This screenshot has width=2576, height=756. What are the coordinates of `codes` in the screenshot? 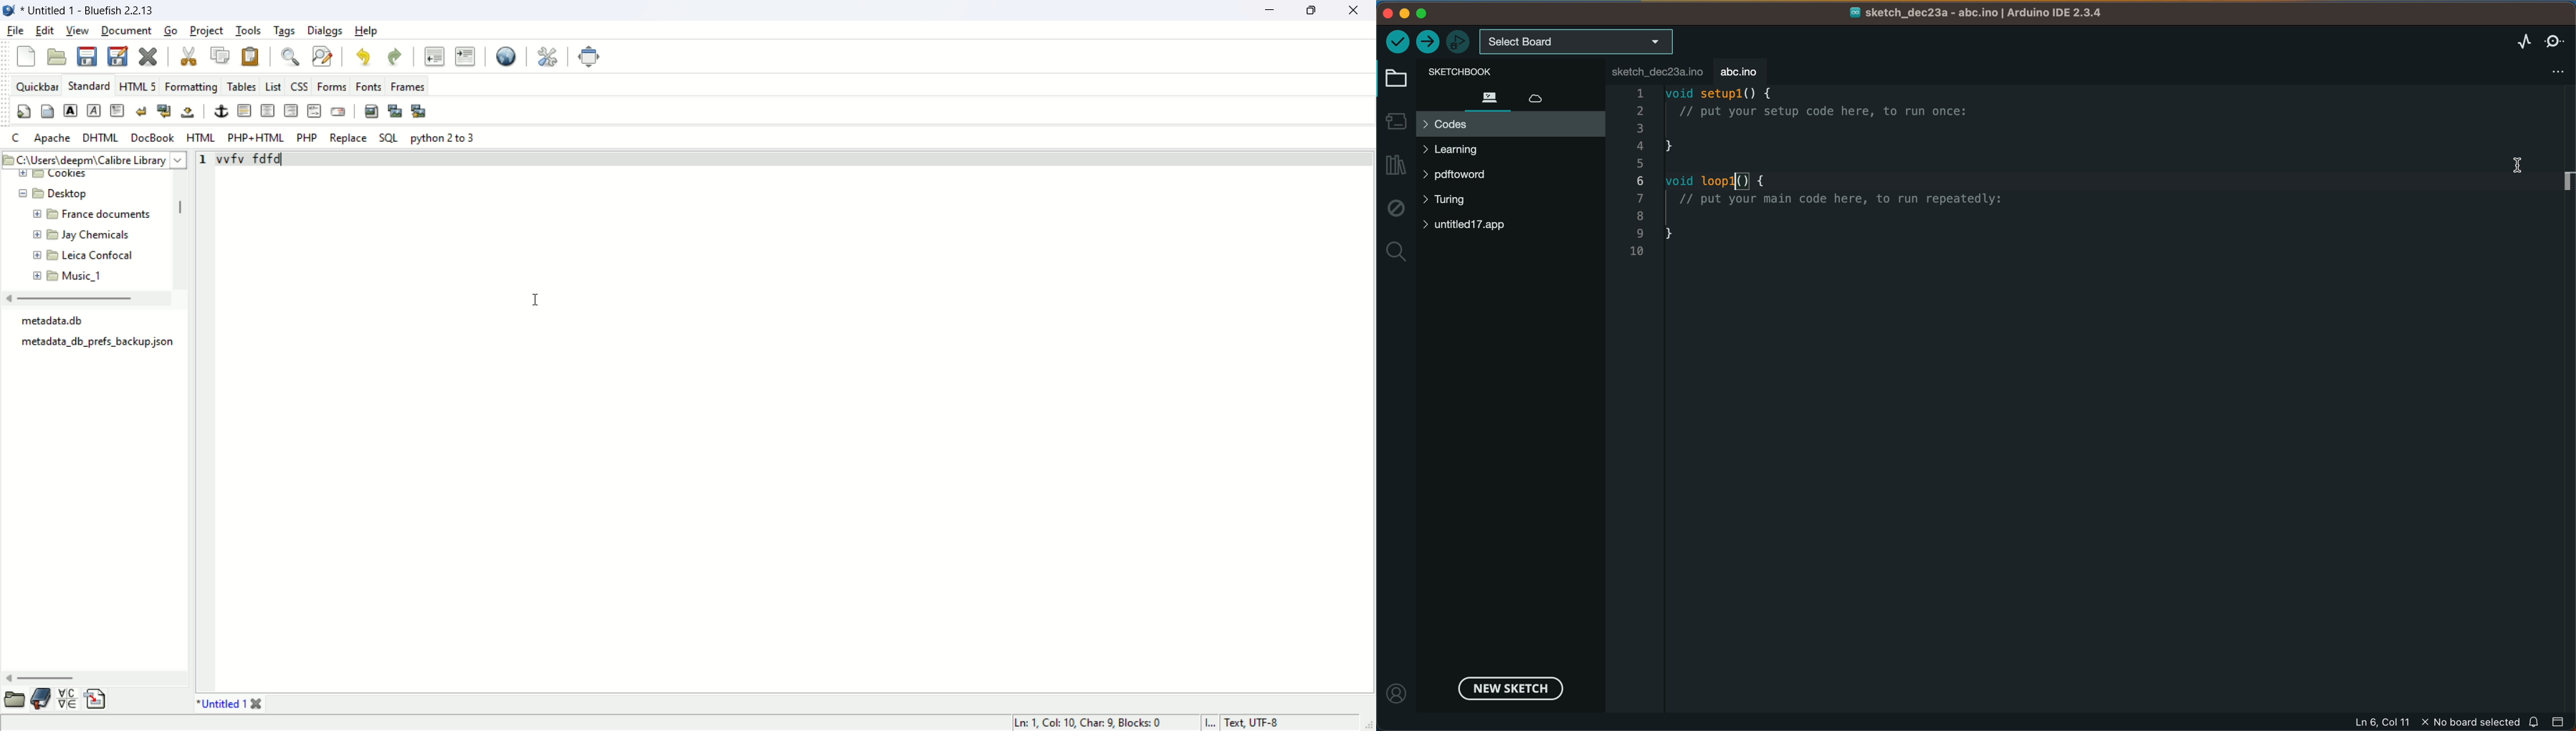 It's located at (1508, 123).